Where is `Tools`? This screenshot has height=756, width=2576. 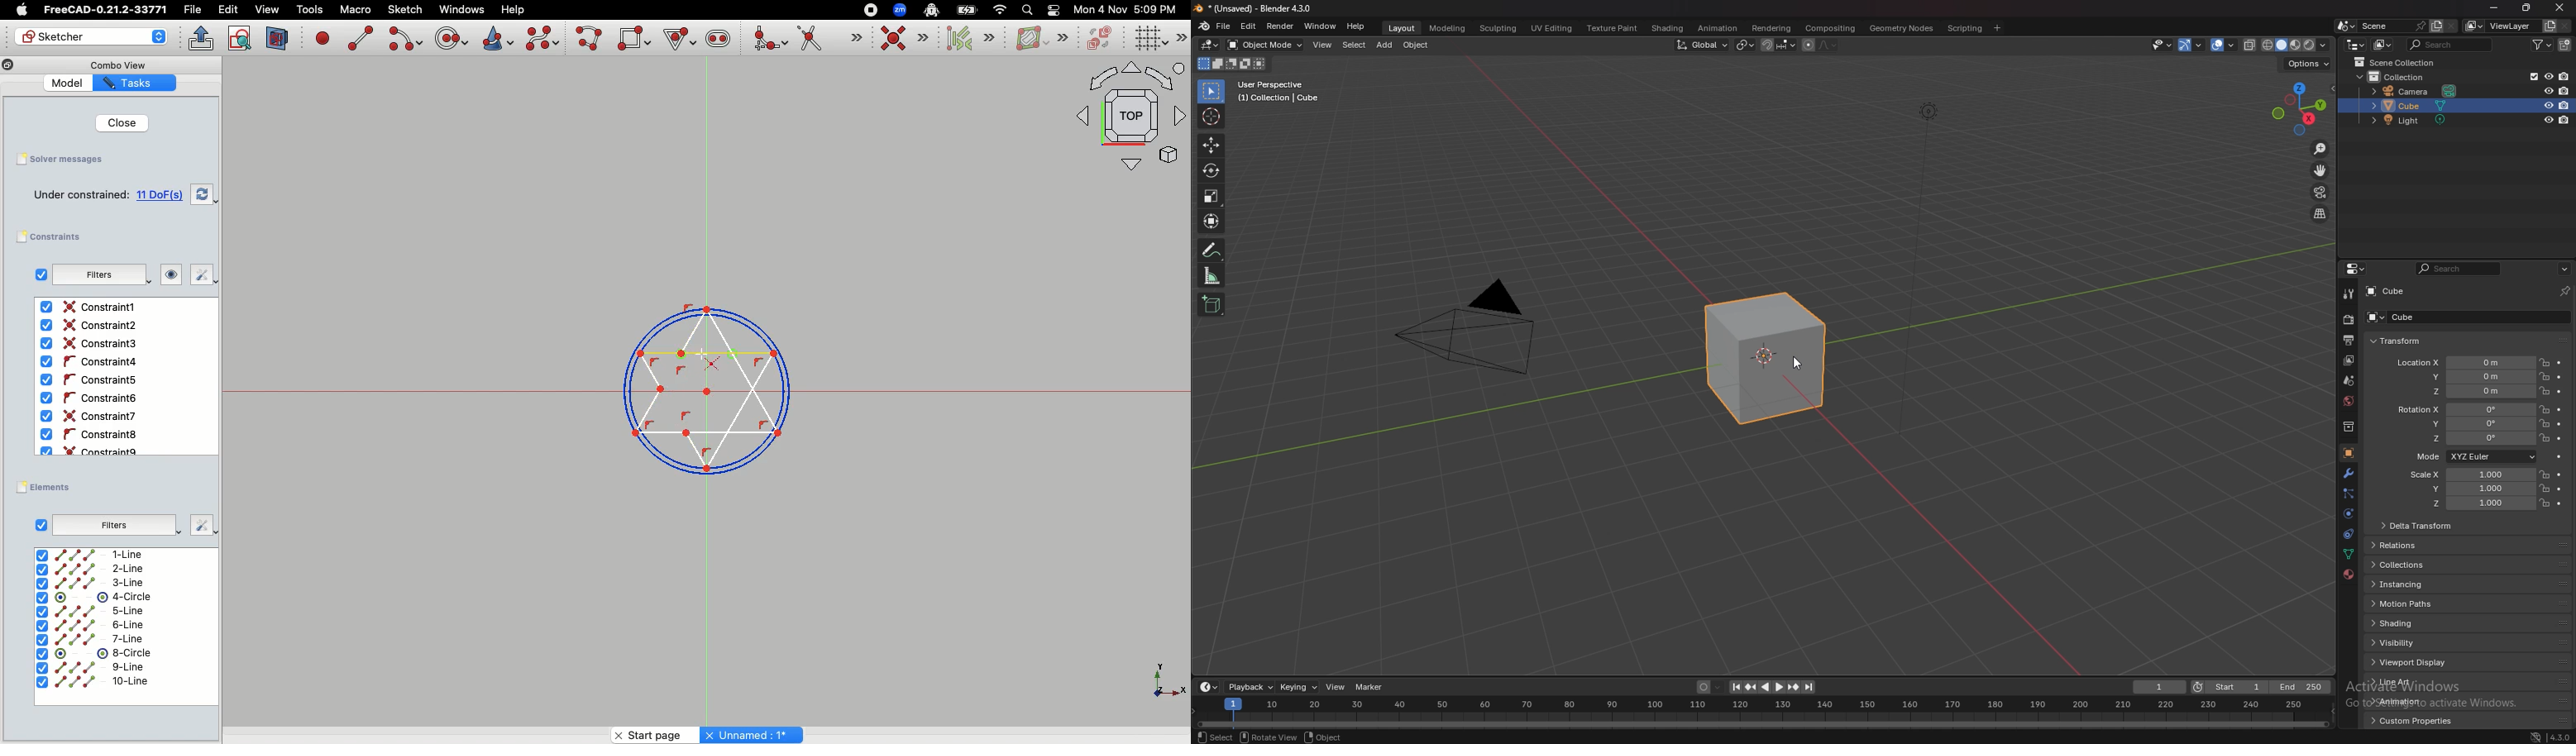
Tools is located at coordinates (309, 11).